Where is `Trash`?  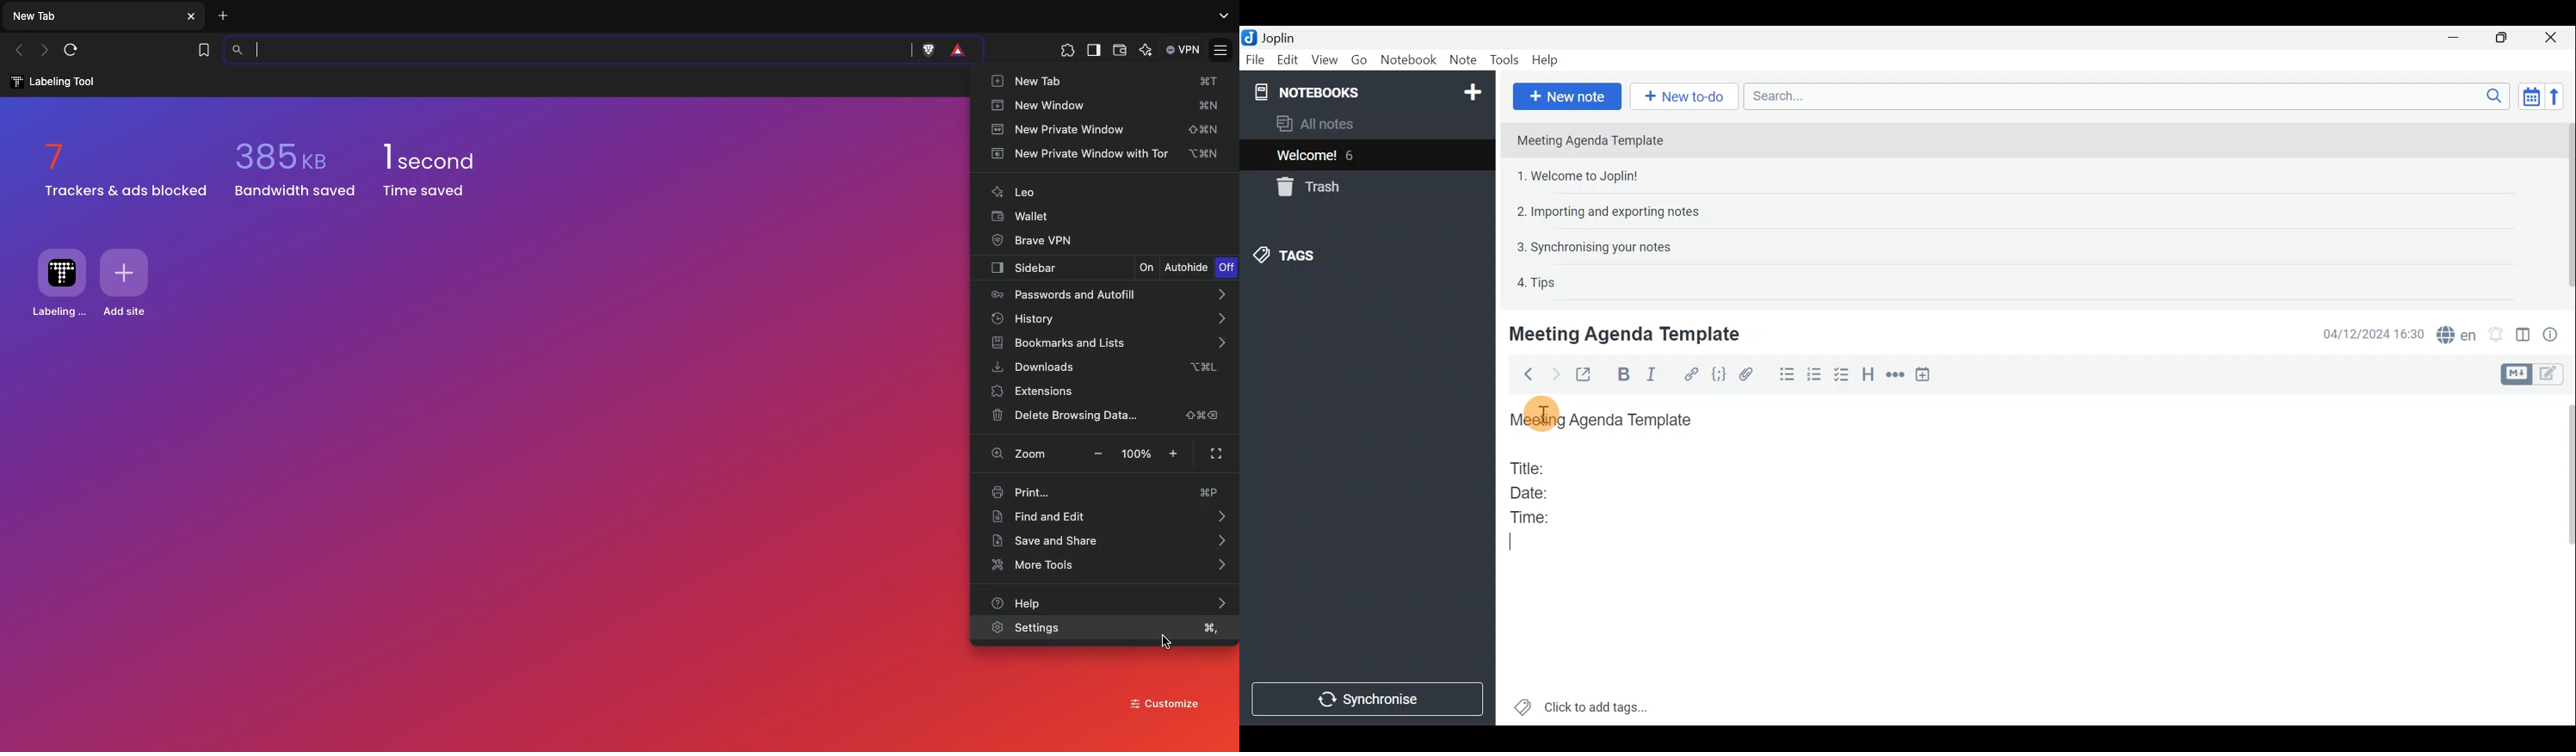
Trash is located at coordinates (1306, 187).